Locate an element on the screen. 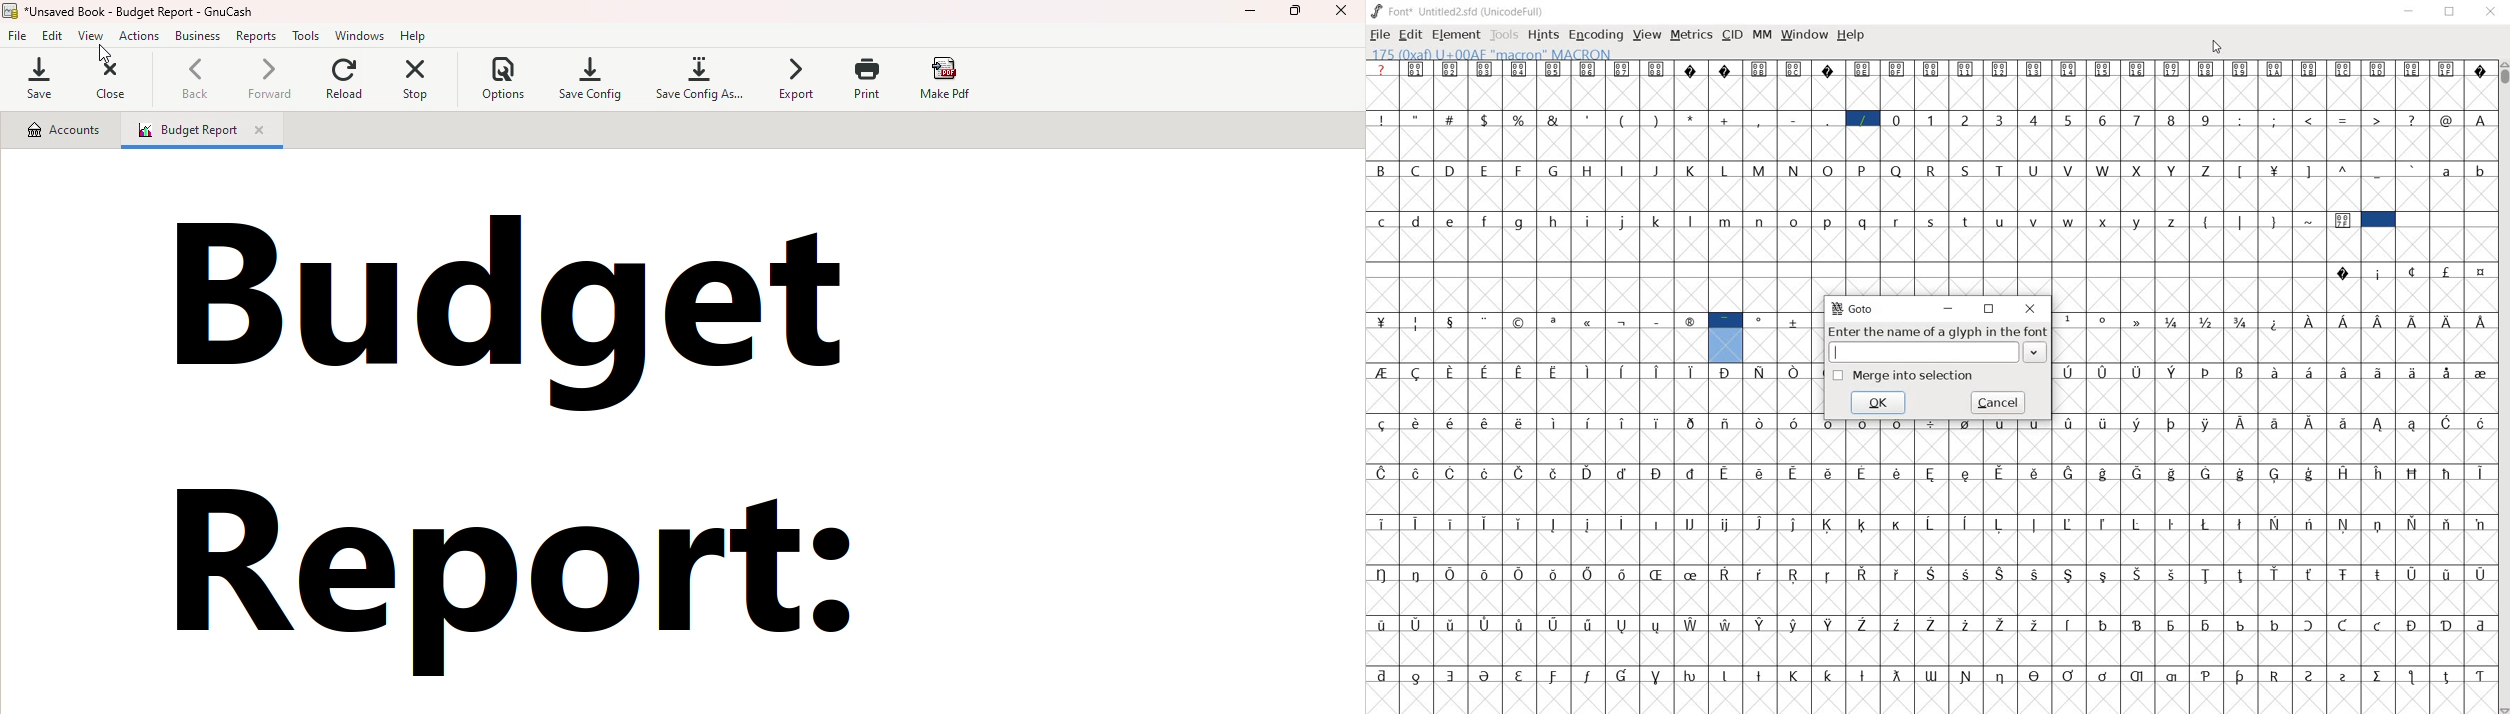 This screenshot has height=728, width=2520. special characters is located at coordinates (1381, 465).